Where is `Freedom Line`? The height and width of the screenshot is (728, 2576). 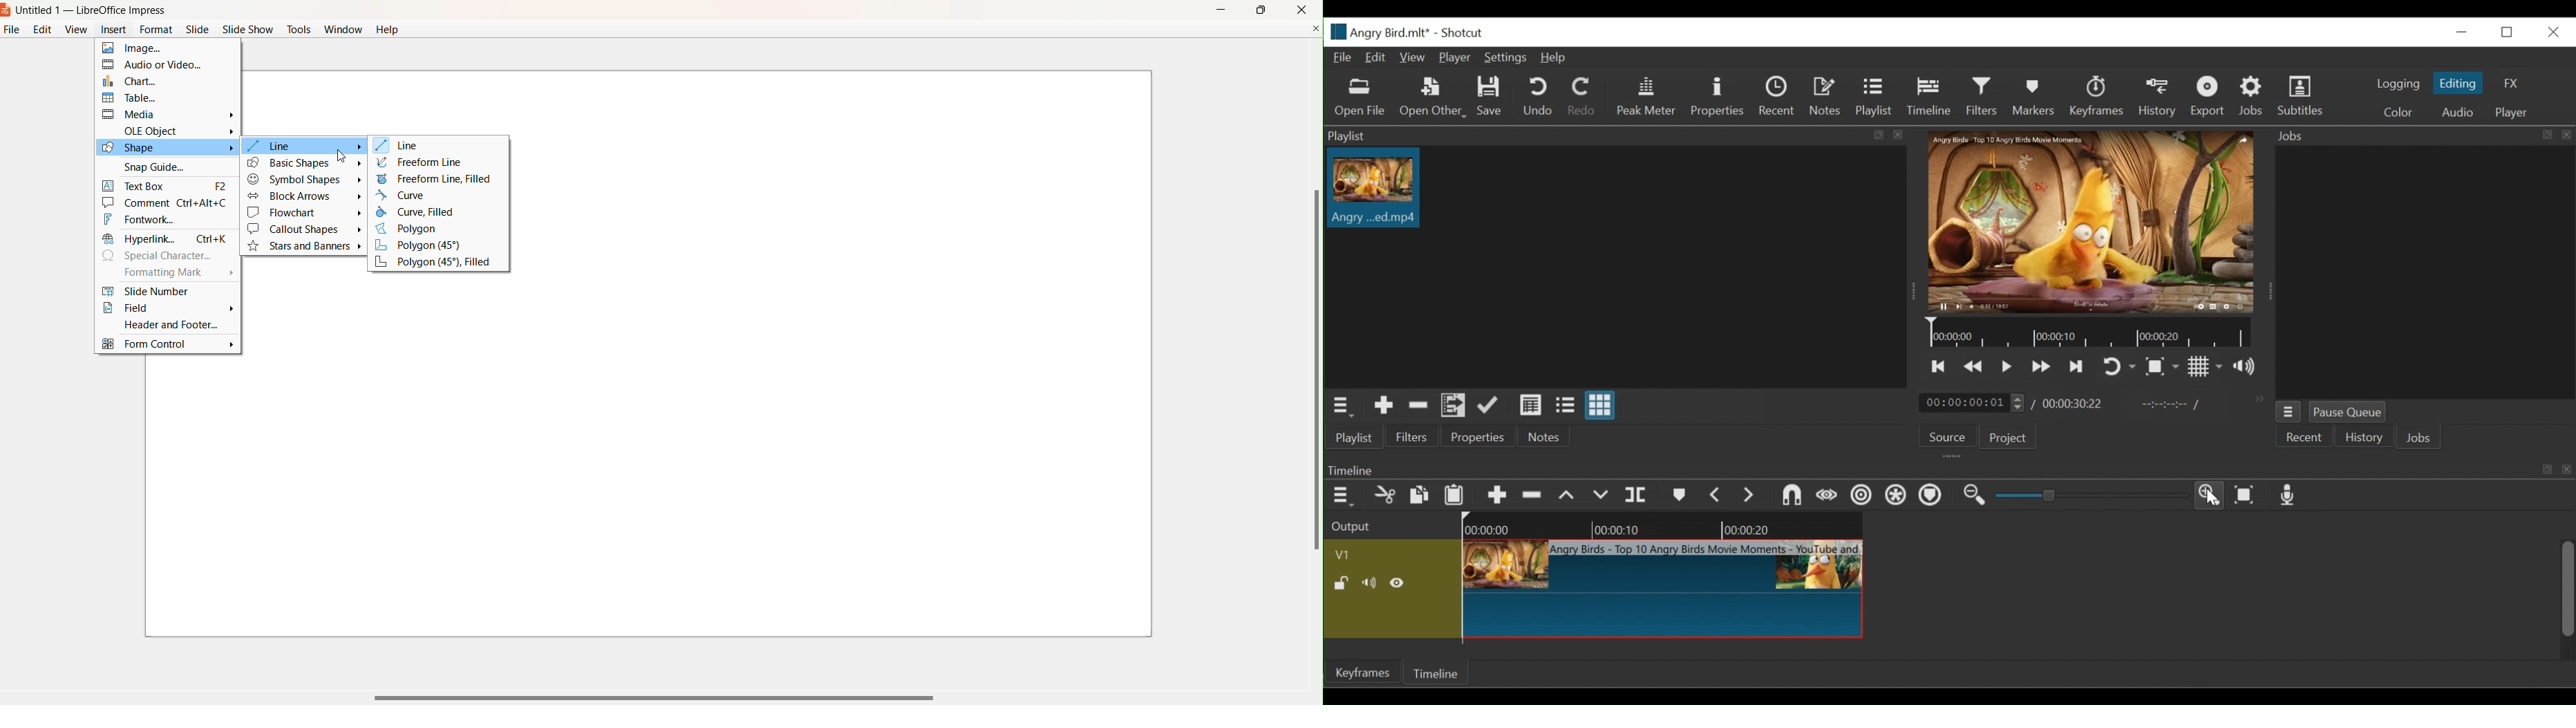
Freedom Line is located at coordinates (421, 162).